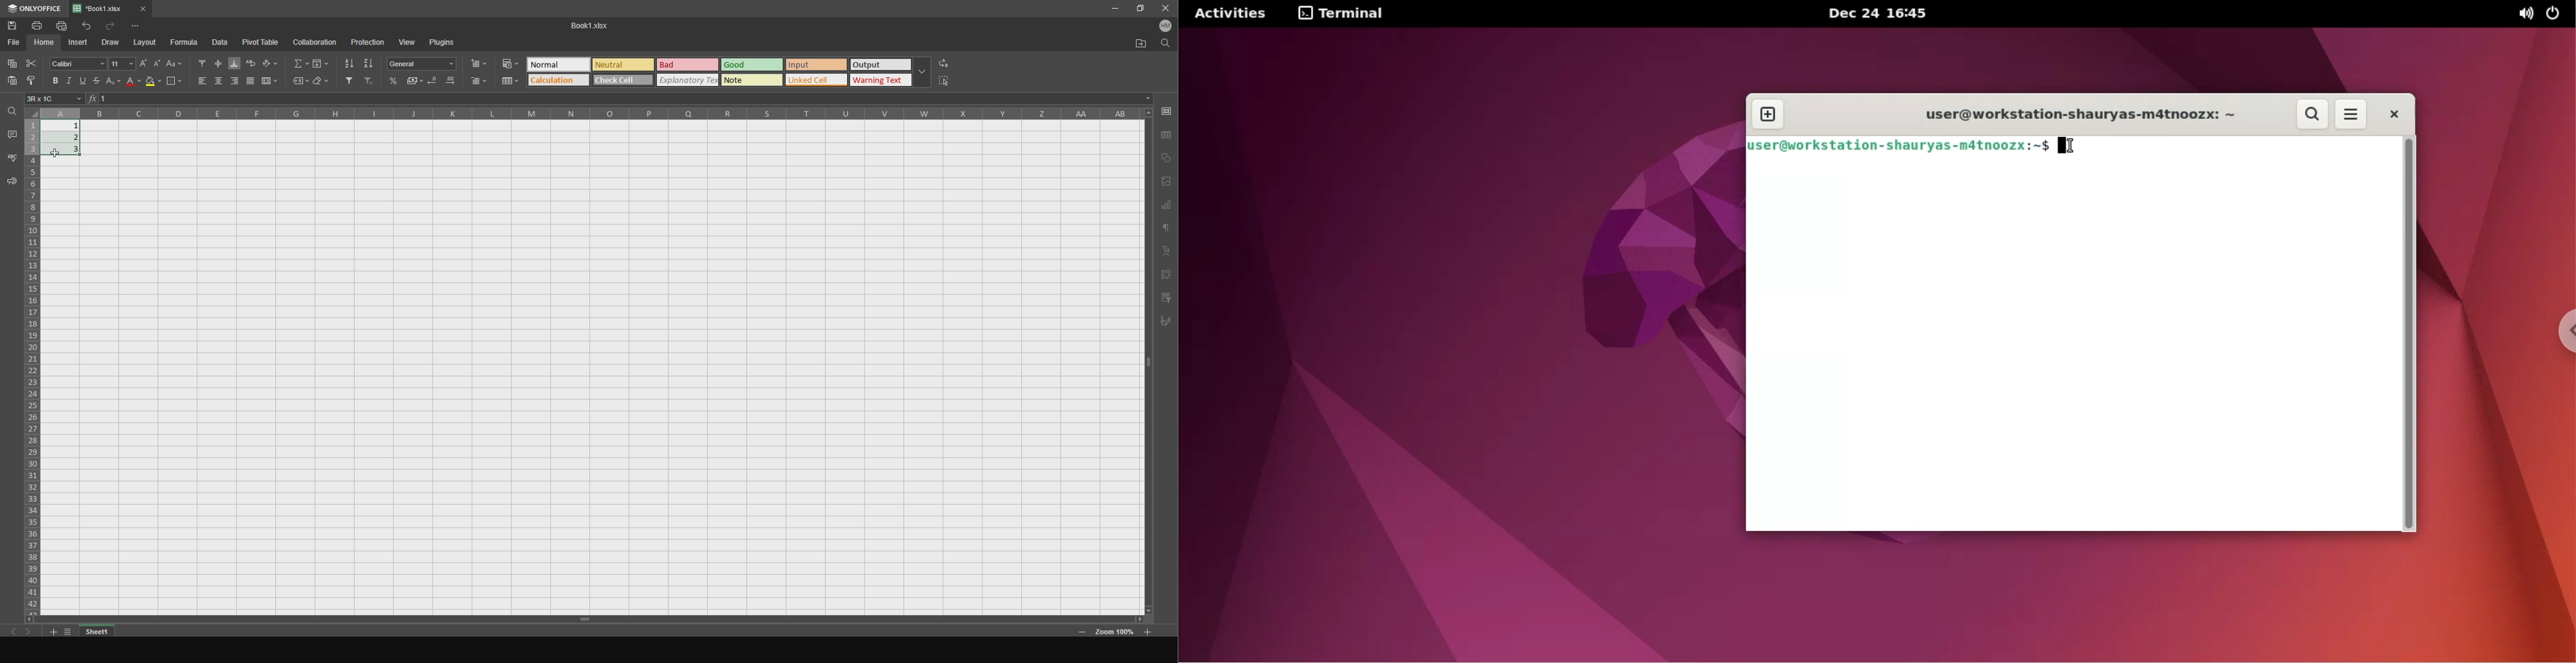  I want to click on clear, so click(322, 83).